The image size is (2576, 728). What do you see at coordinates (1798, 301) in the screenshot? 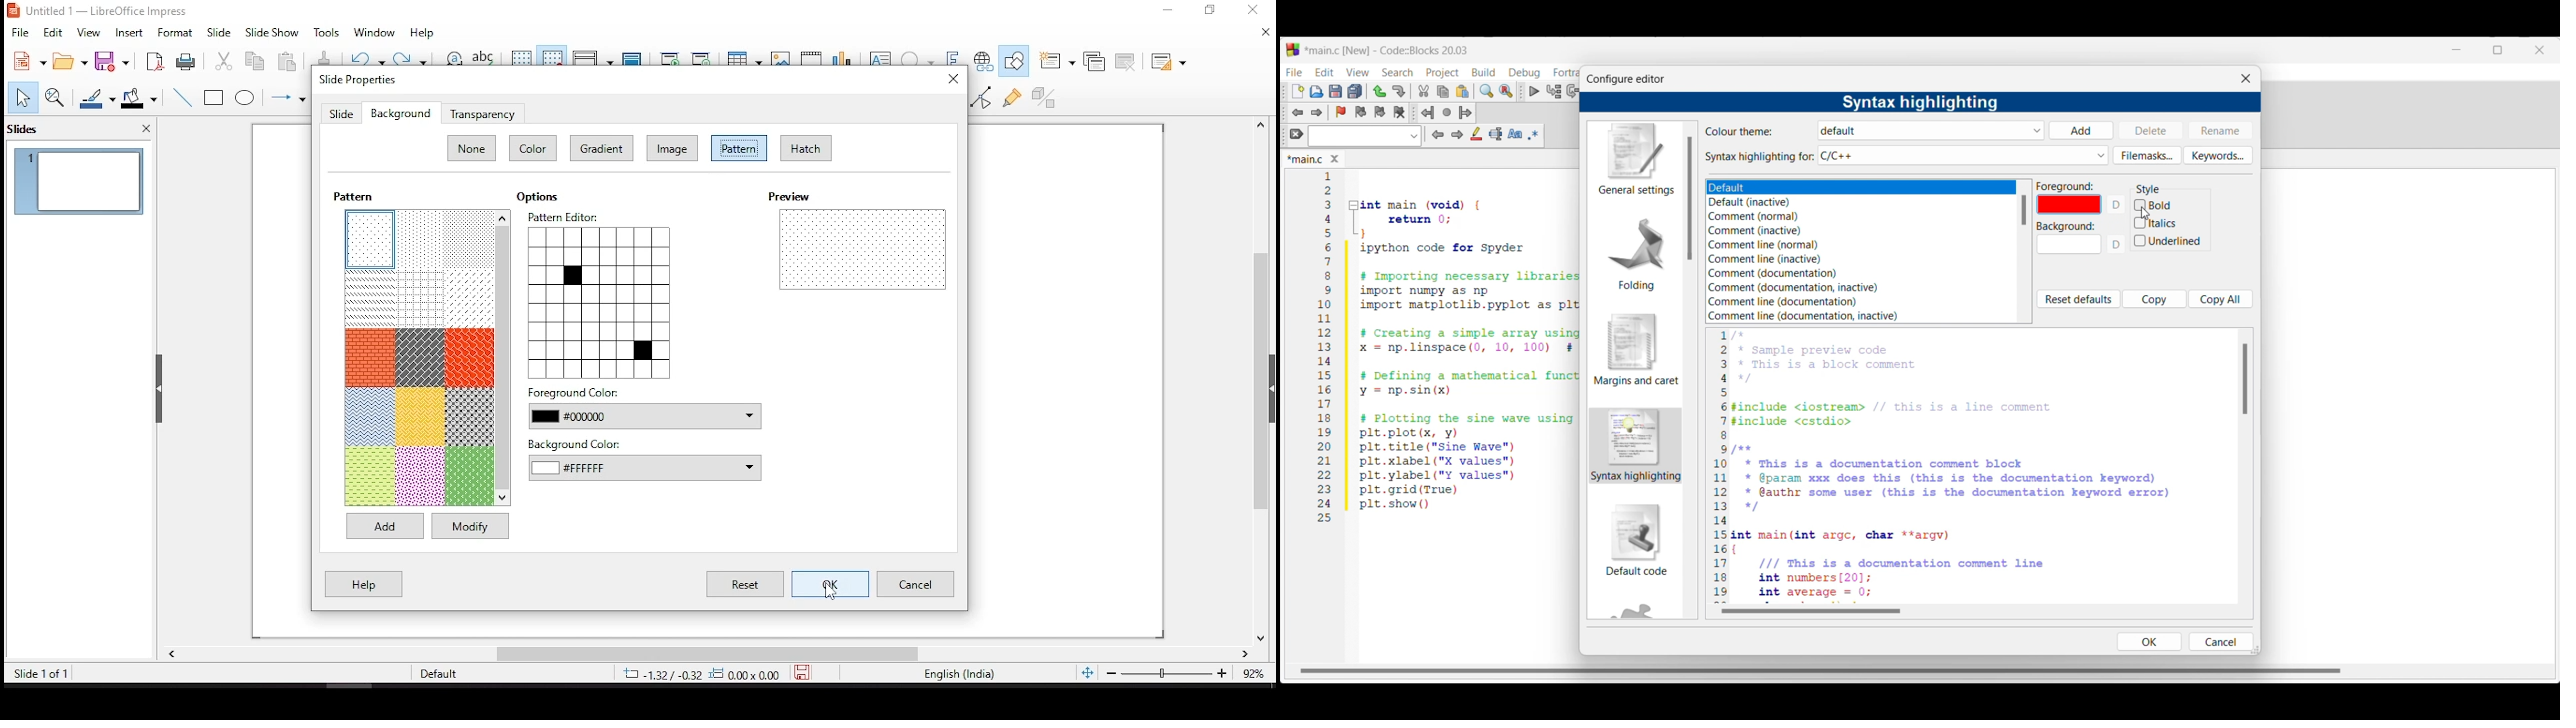
I see `Comment line (documentation)` at bounding box center [1798, 301].